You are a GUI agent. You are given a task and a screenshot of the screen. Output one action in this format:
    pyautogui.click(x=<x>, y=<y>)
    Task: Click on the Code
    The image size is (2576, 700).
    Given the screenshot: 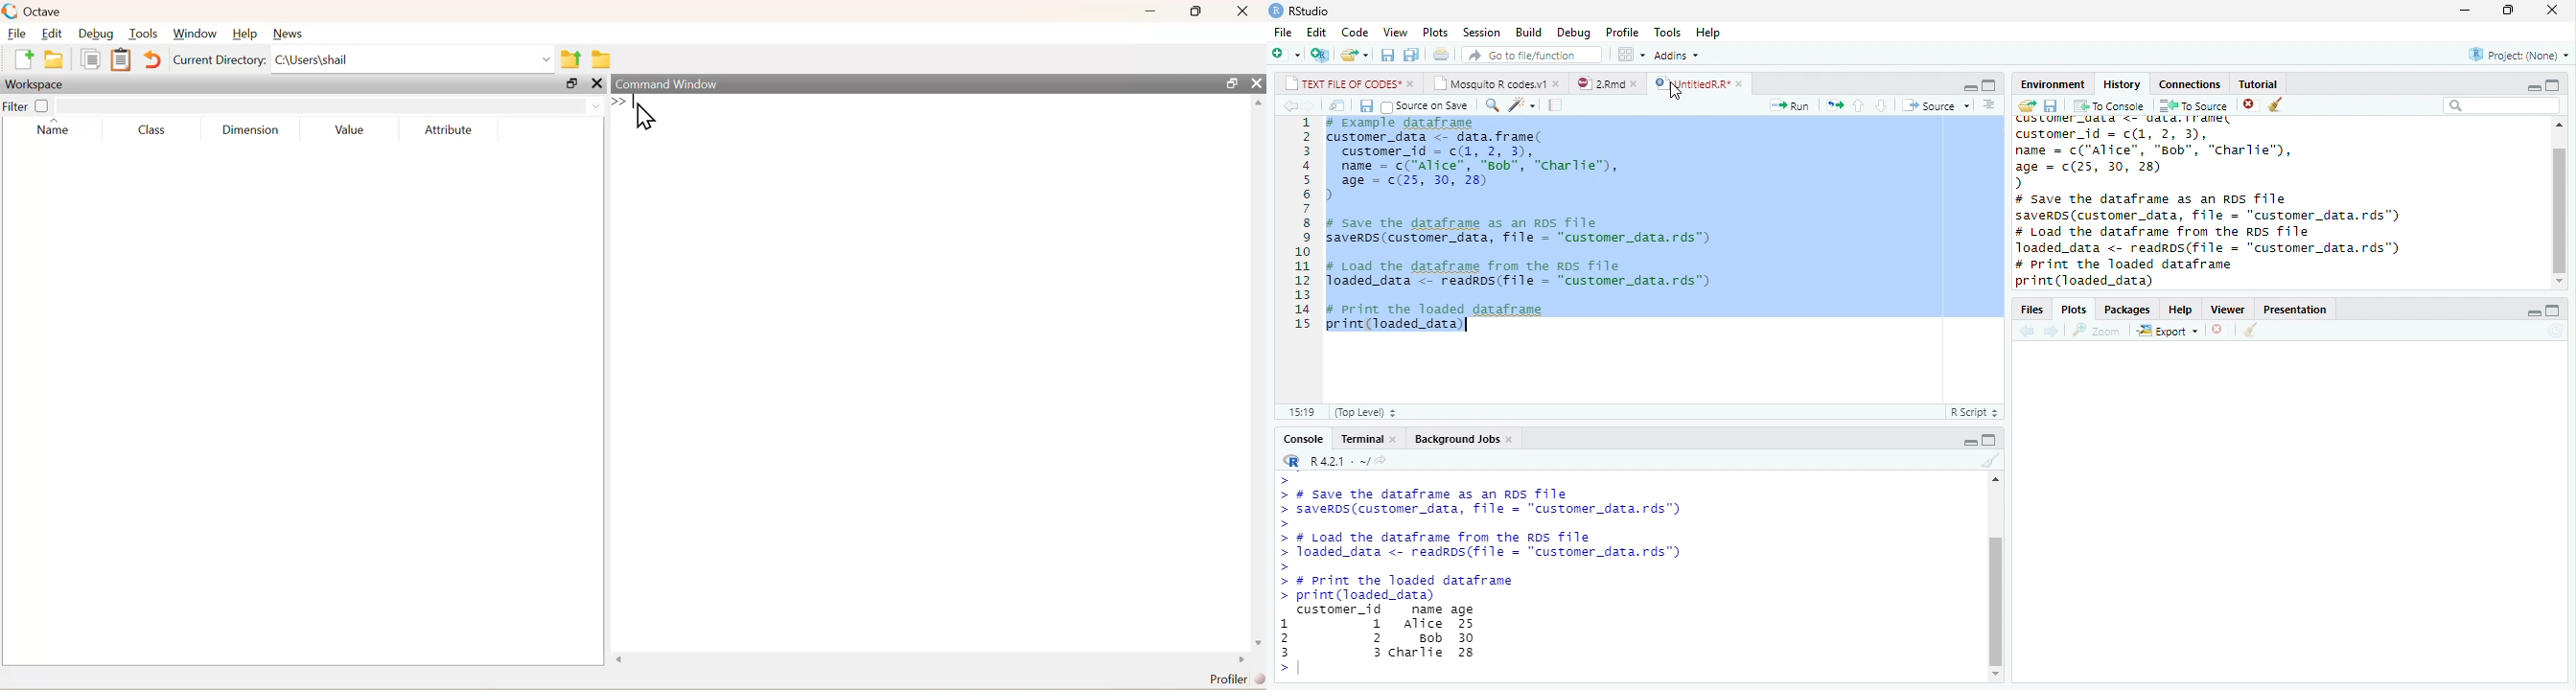 What is the action you would take?
    pyautogui.click(x=1355, y=33)
    